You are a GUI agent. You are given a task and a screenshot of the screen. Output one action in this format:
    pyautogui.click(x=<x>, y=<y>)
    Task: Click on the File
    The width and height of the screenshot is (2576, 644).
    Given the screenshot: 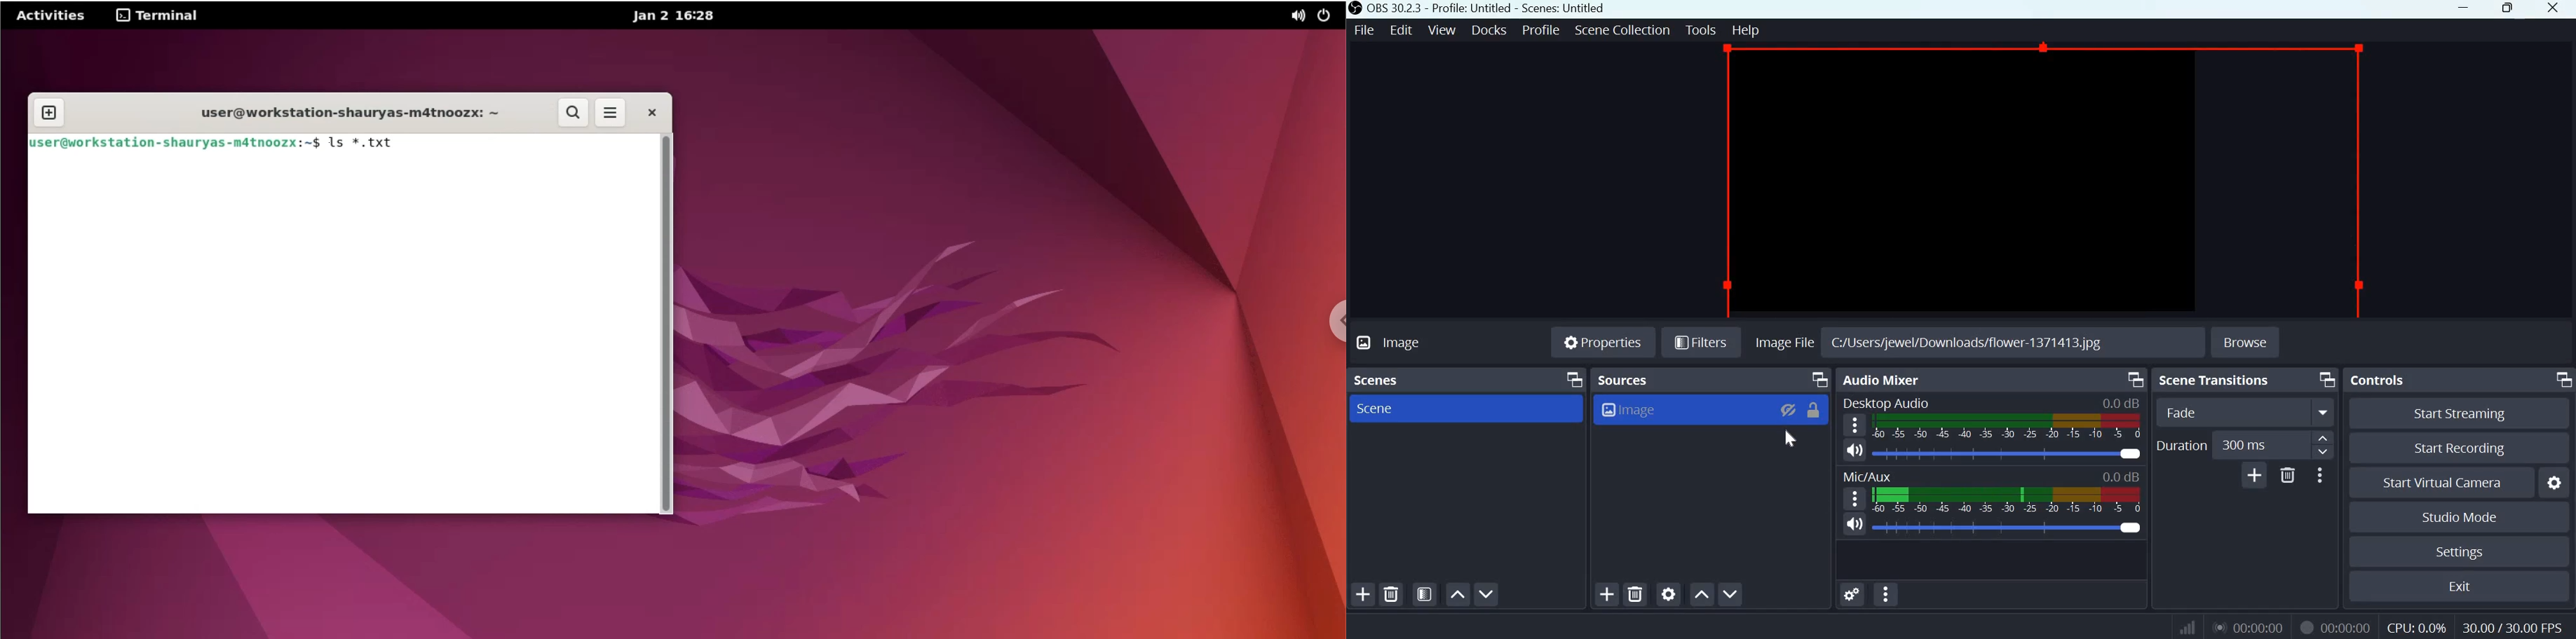 What is the action you would take?
    pyautogui.click(x=1363, y=29)
    